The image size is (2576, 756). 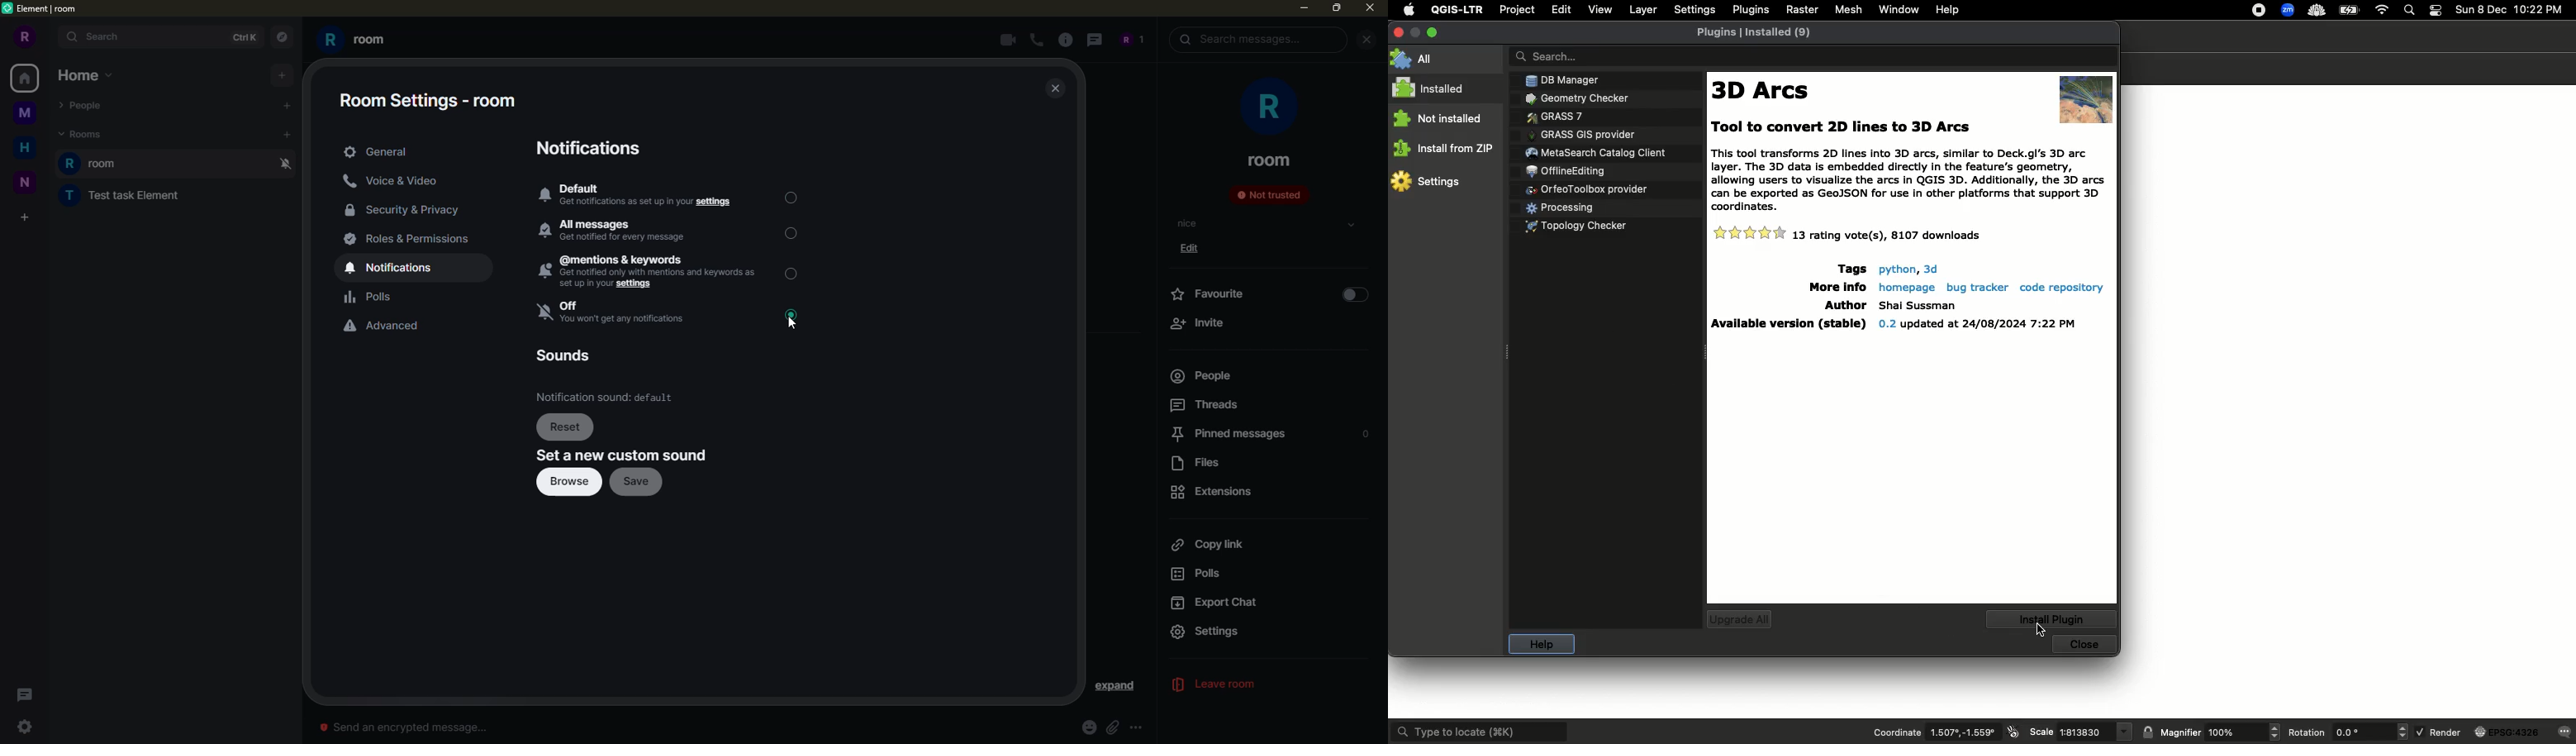 What do you see at coordinates (1897, 732) in the screenshot?
I see `Coordinate` at bounding box center [1897, 732].